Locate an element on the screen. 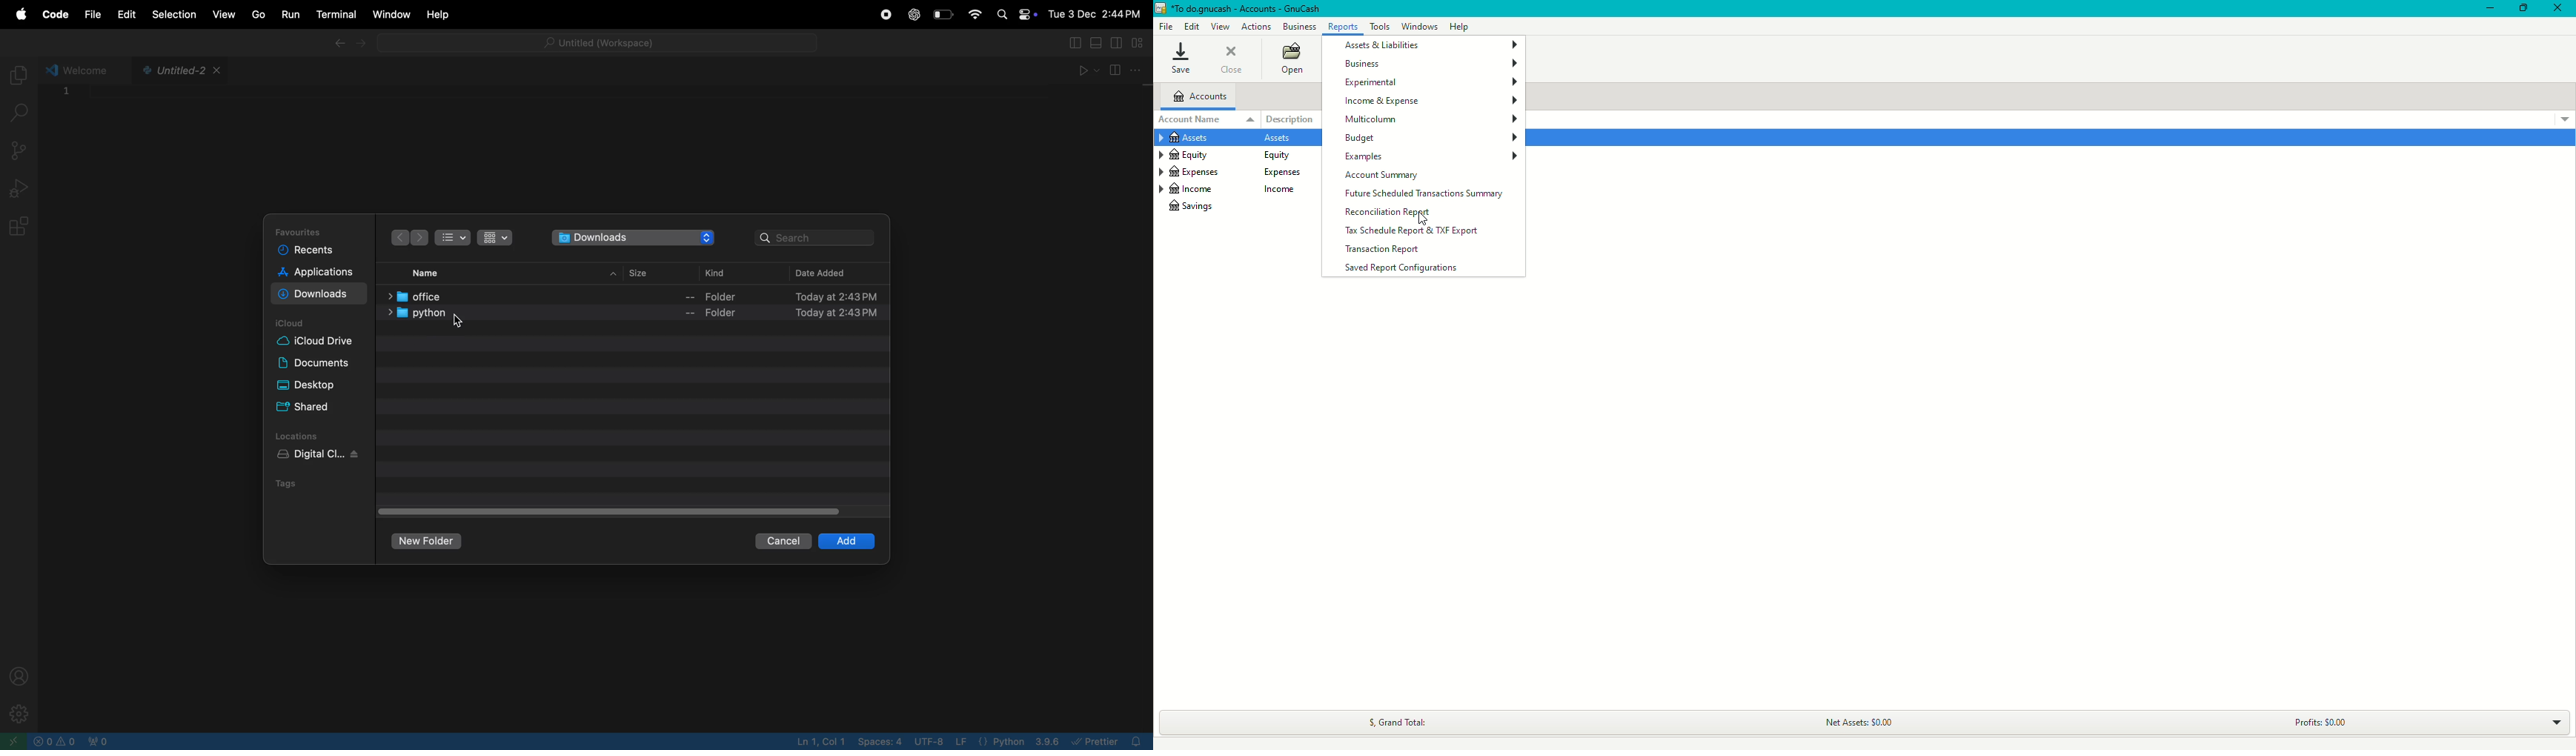 This screenshot has width=2576, height=756. split editor is located at coordinates (1125, 69).